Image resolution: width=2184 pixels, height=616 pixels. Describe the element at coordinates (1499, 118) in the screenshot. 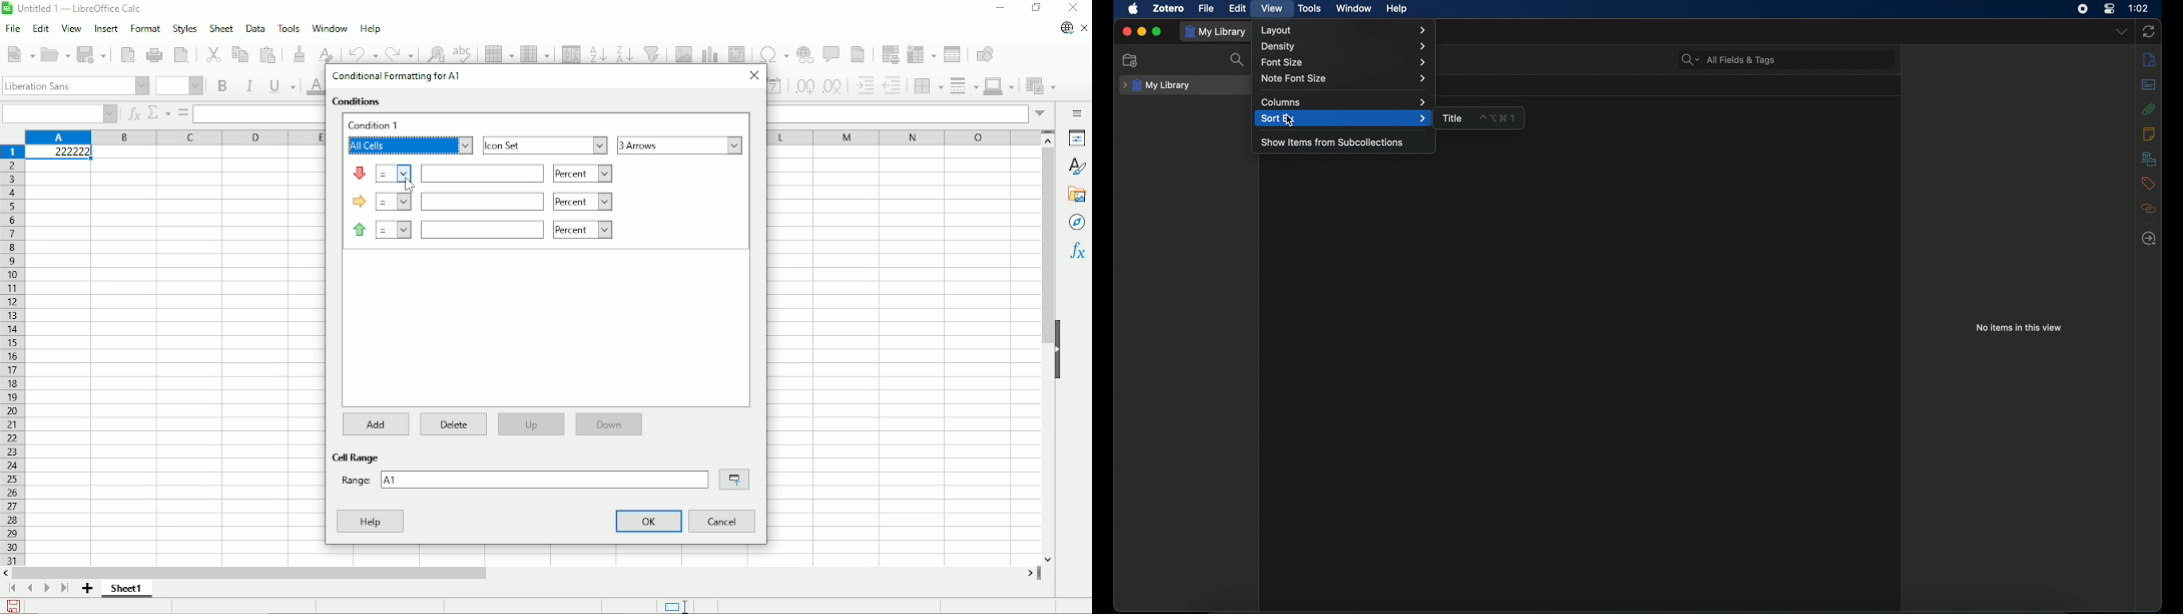

I see `shortcut` at that location.